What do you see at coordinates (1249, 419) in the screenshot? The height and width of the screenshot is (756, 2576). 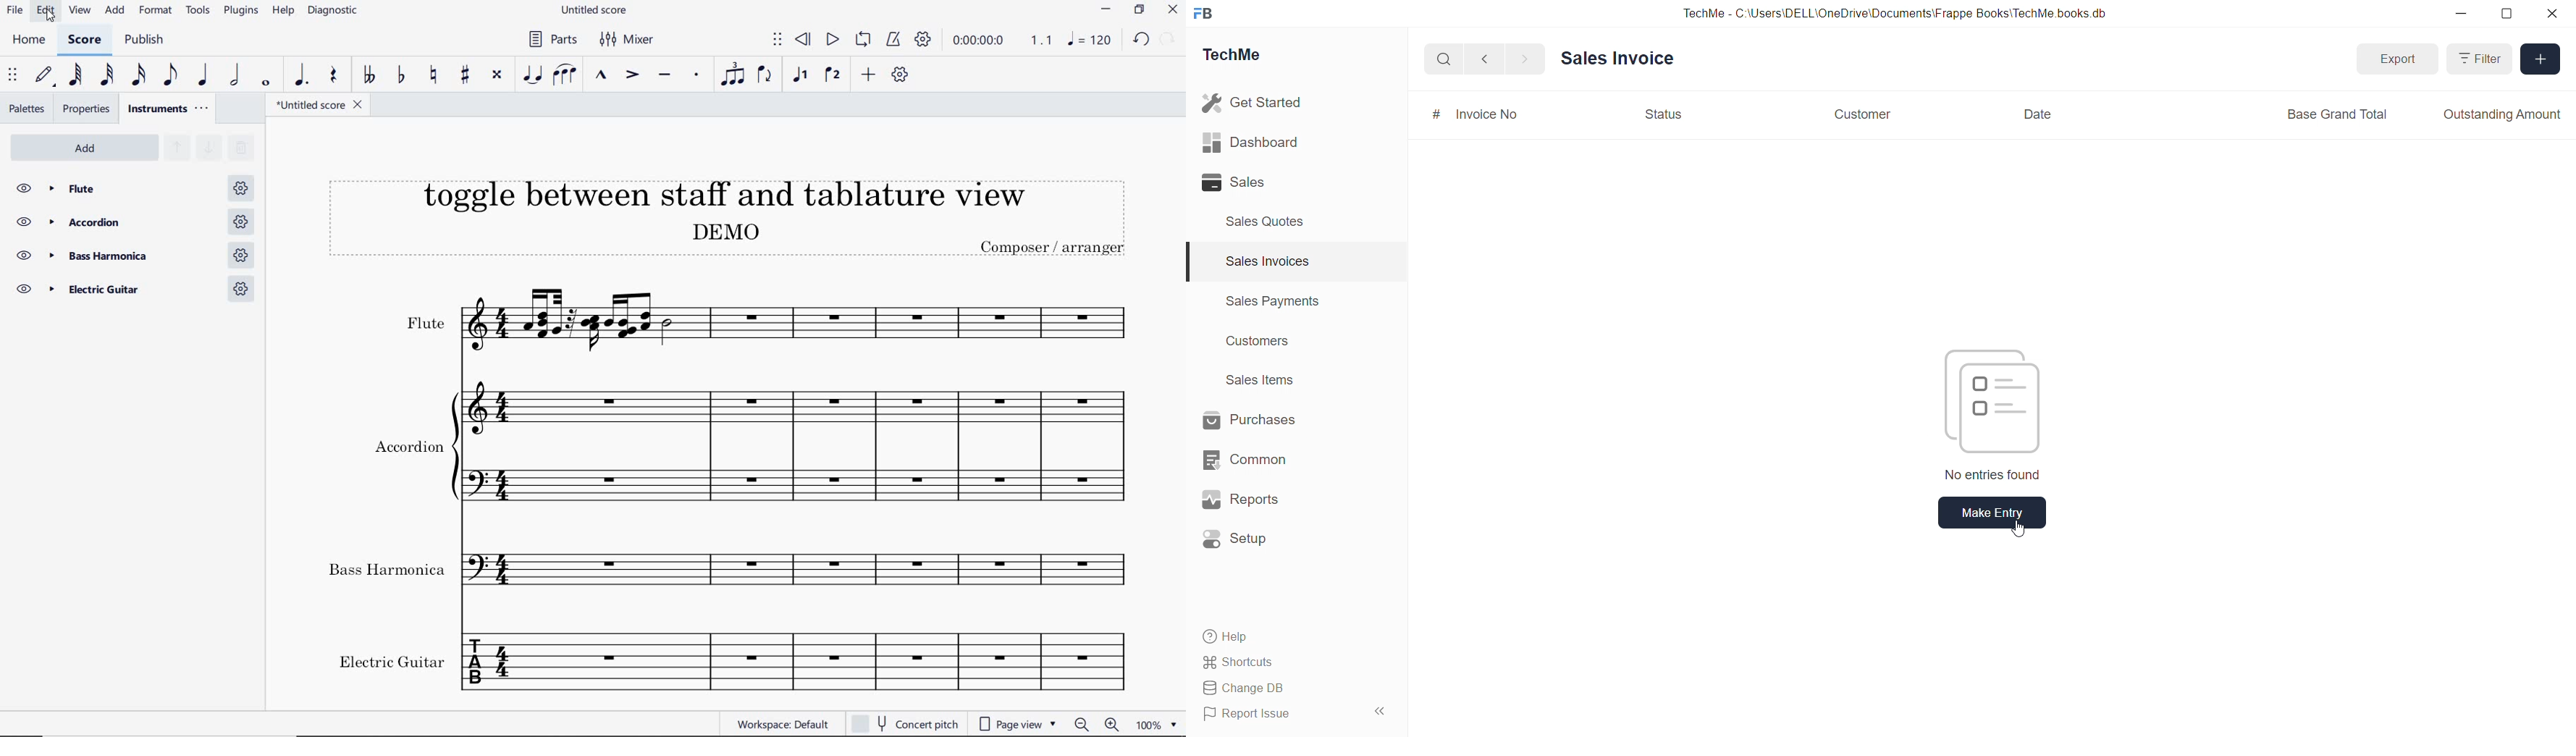 I see `Purchases` at bounding box center [1249, 419].